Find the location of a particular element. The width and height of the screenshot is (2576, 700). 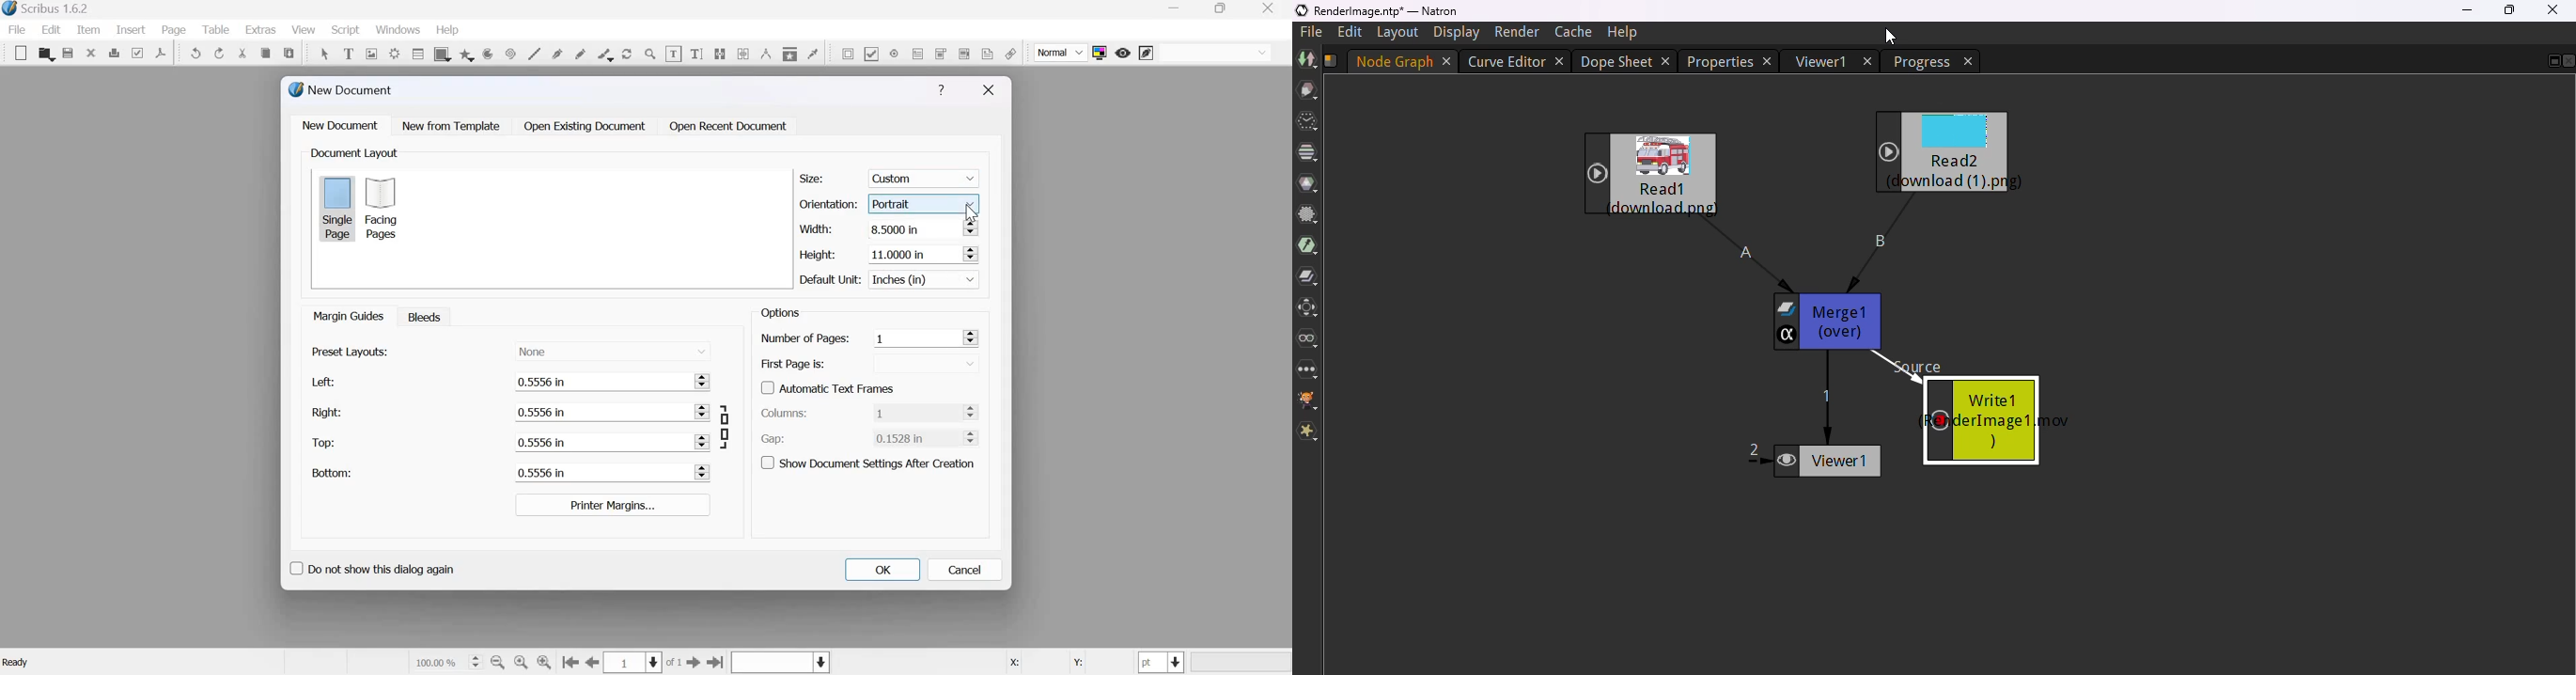

Table is located at coordinates (218, 30).